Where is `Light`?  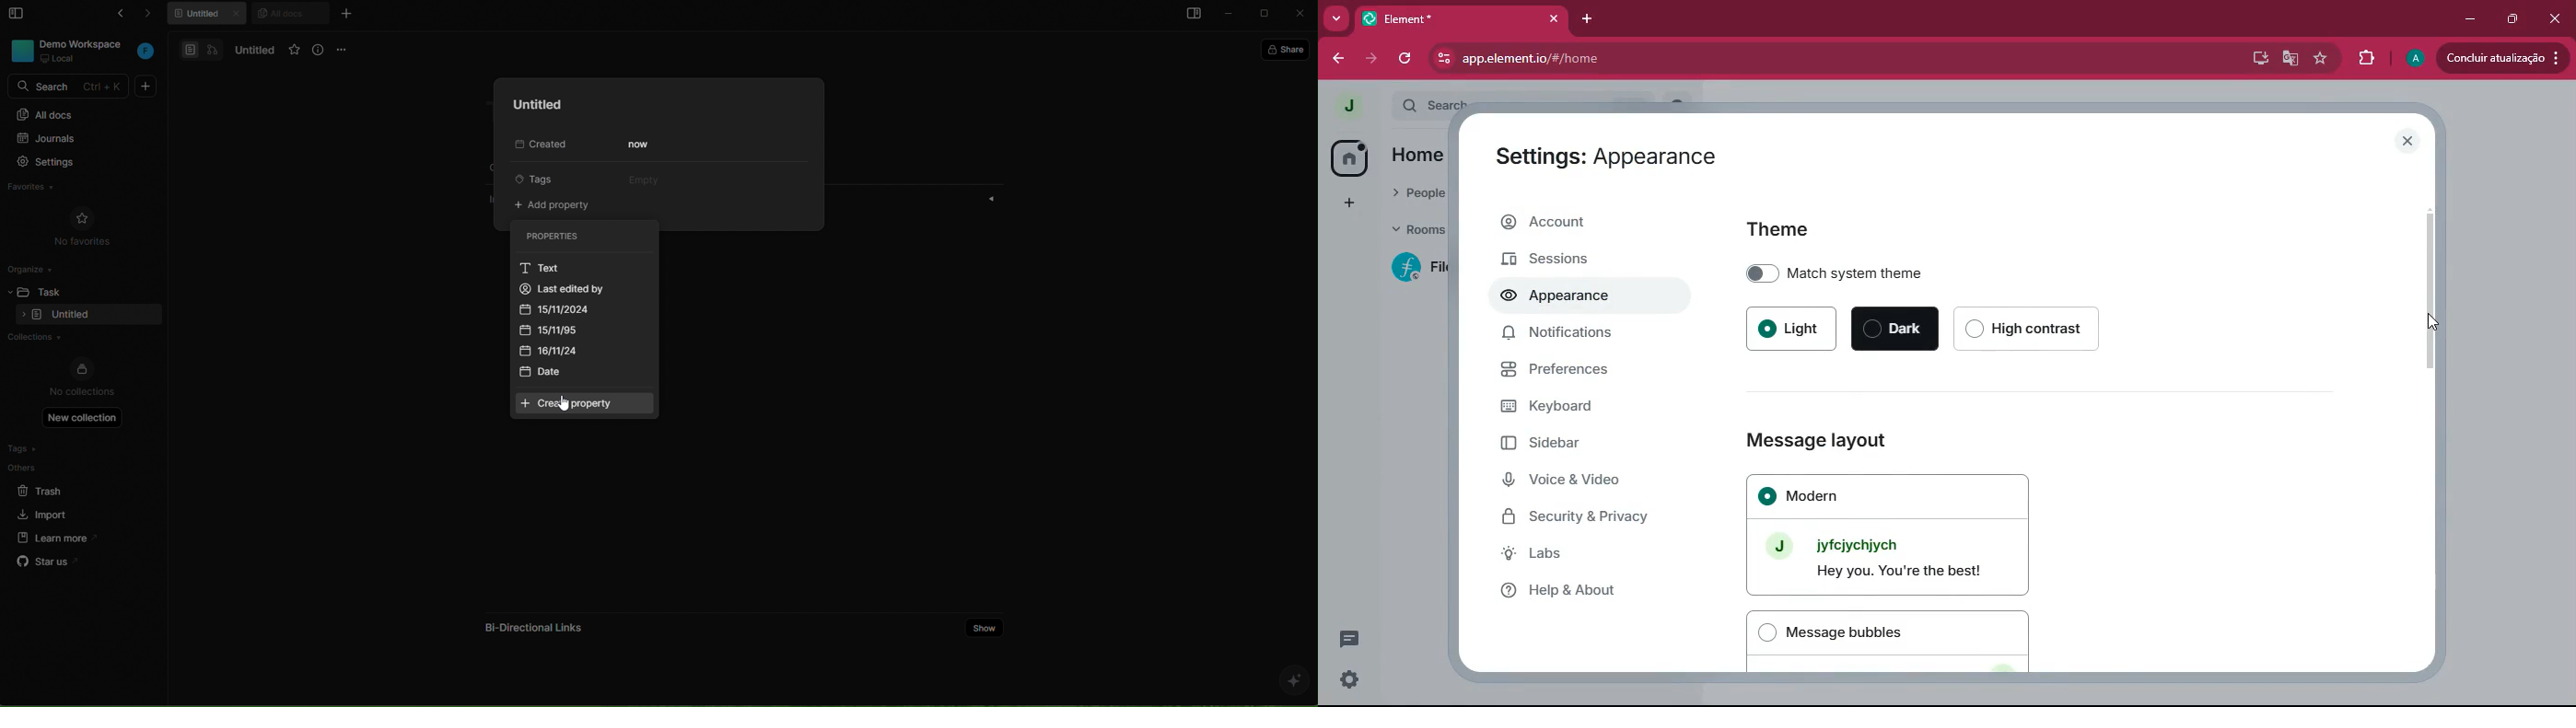
Light is located at coordinates (1788, 330).